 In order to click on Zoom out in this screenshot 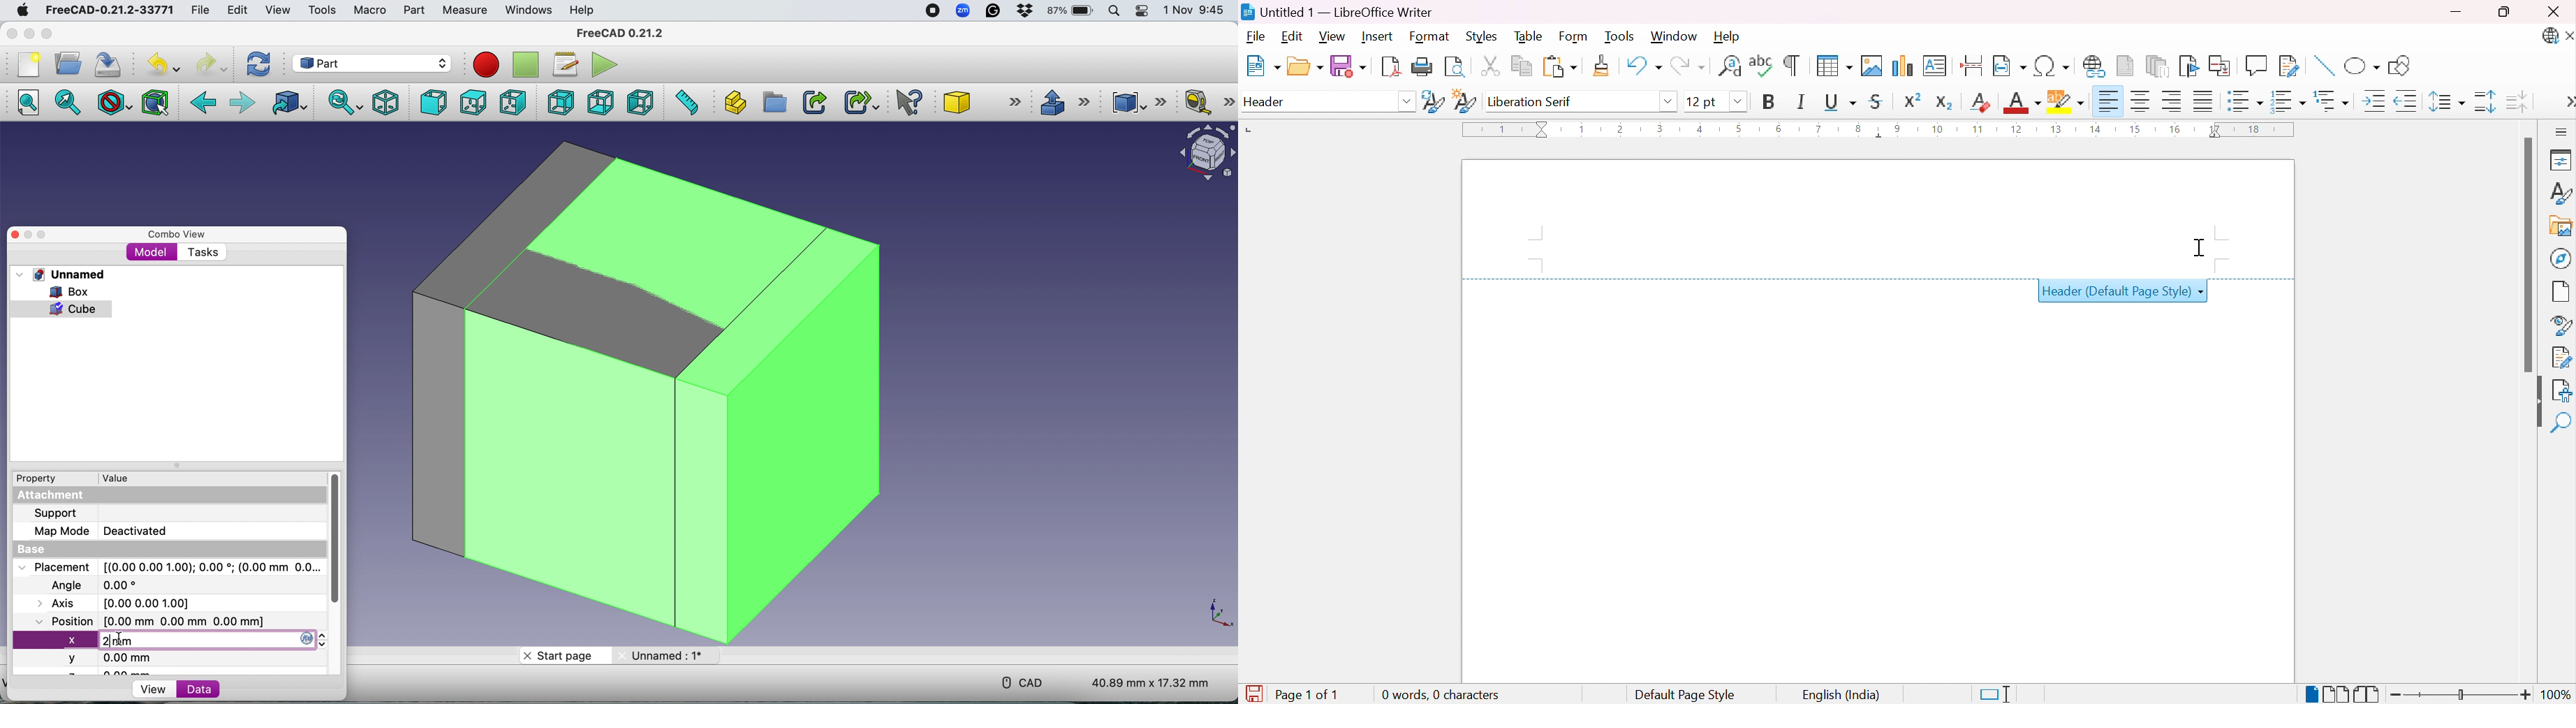, I will do `click(2397, 696)`.